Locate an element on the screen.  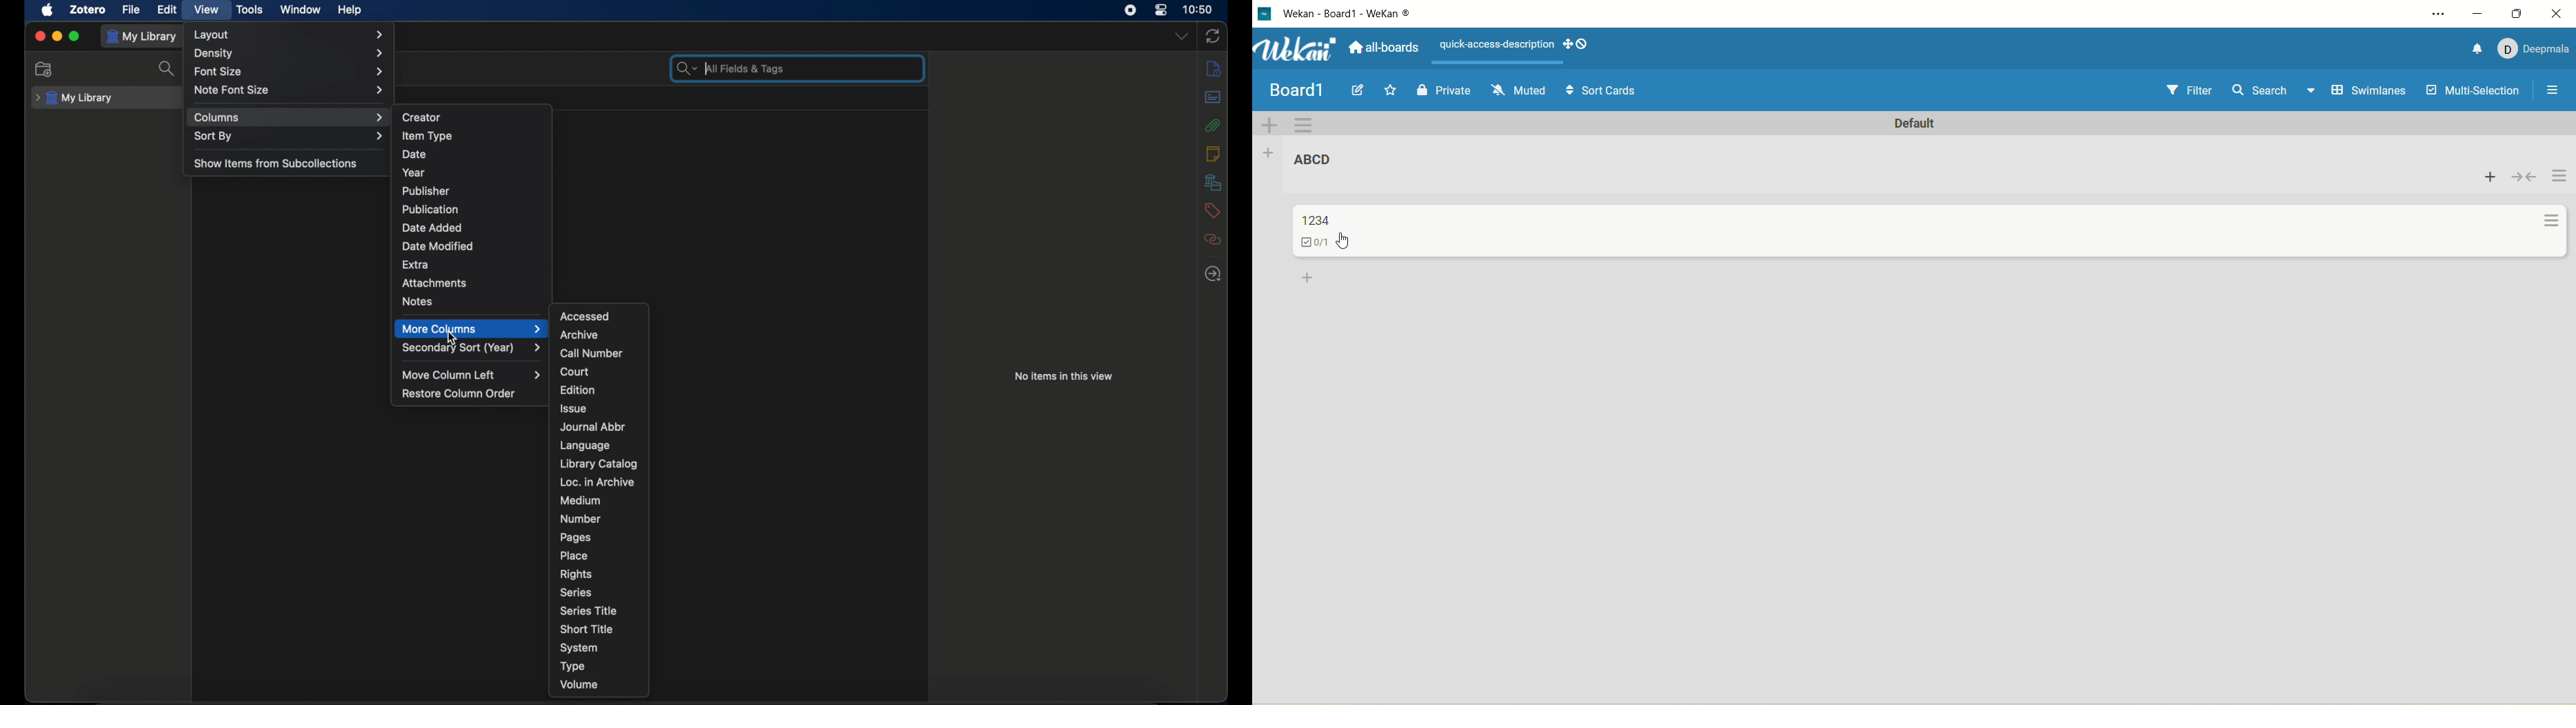
abstract is located at coordinates (1214, 97).